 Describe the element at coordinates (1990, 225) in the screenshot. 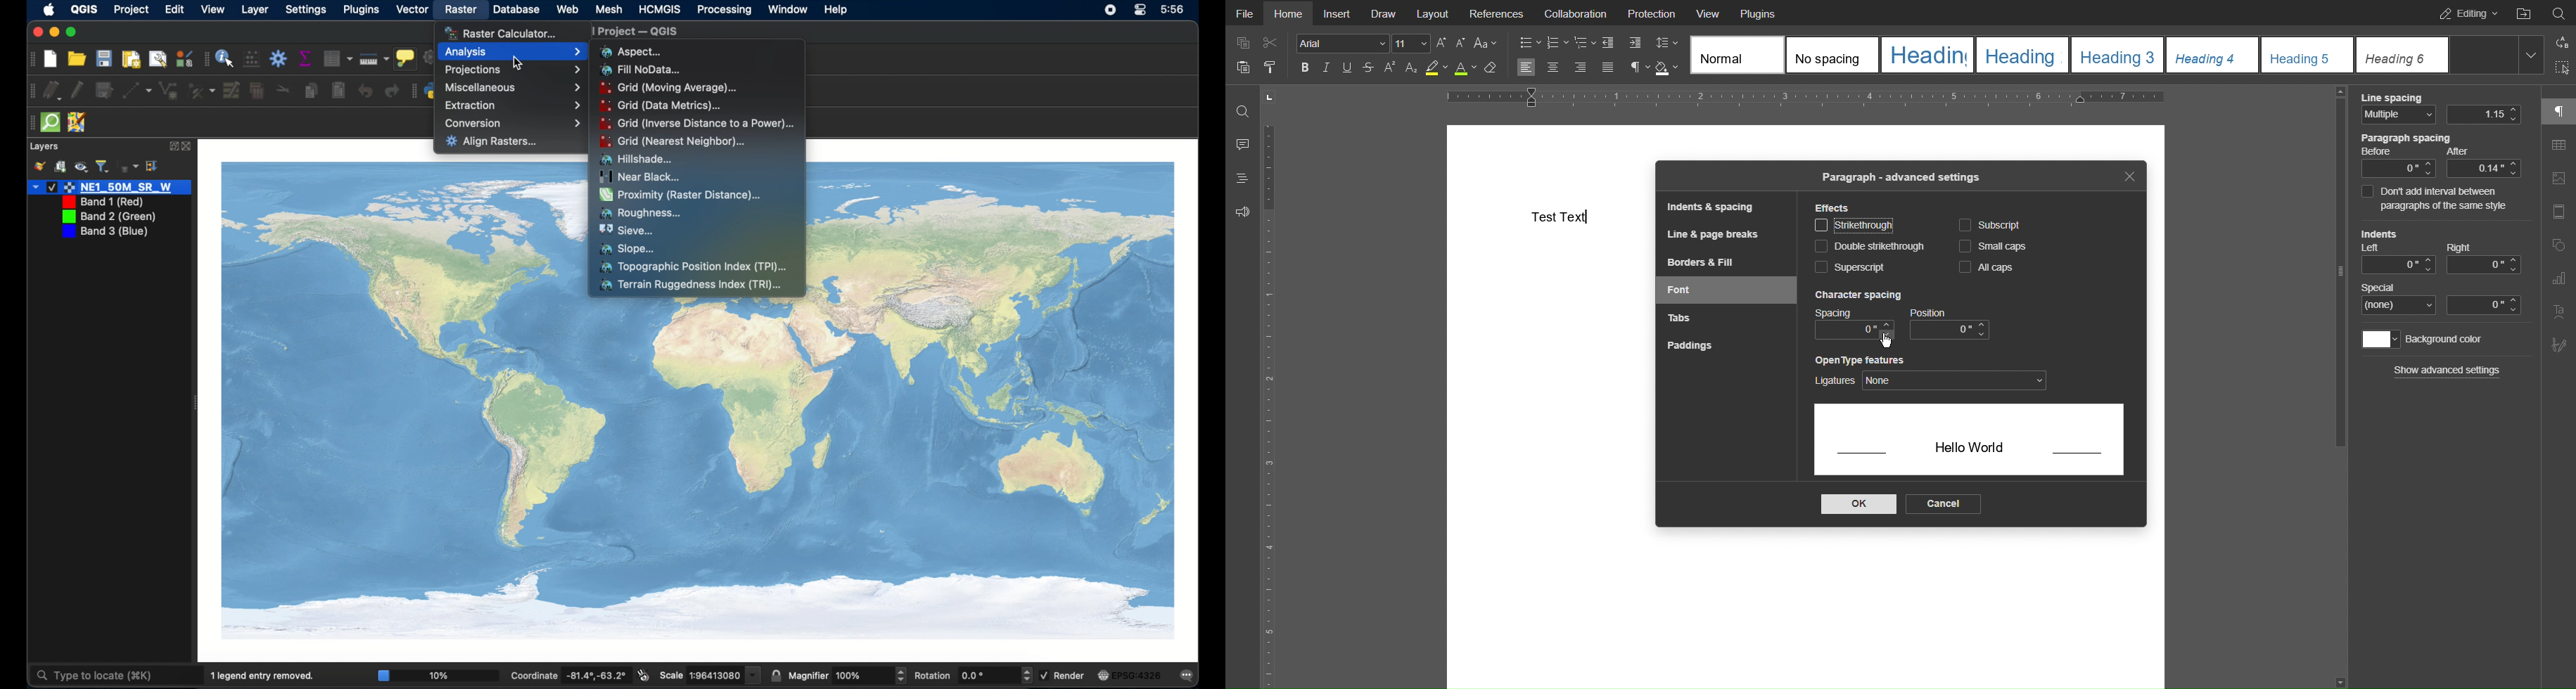

I see `Subscript` at that location.